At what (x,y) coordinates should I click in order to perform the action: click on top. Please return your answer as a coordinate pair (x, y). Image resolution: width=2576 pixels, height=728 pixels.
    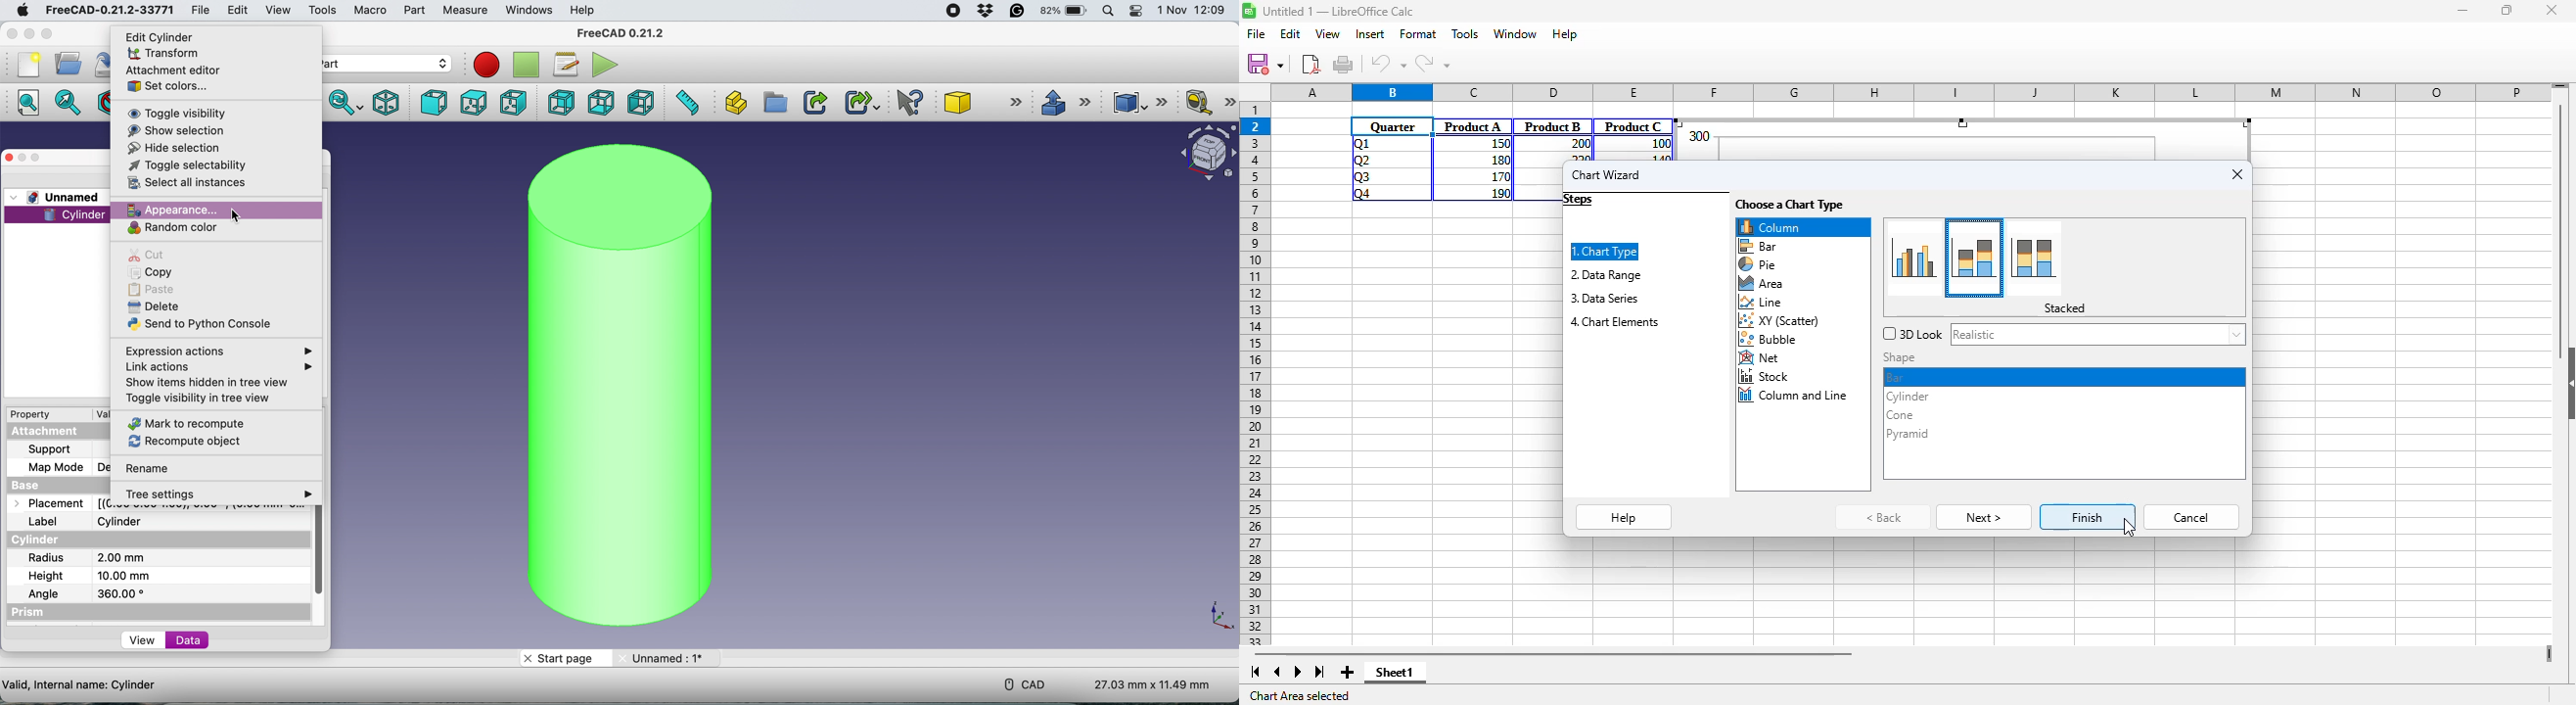
    Looking at the image, I should click on (471, 103).